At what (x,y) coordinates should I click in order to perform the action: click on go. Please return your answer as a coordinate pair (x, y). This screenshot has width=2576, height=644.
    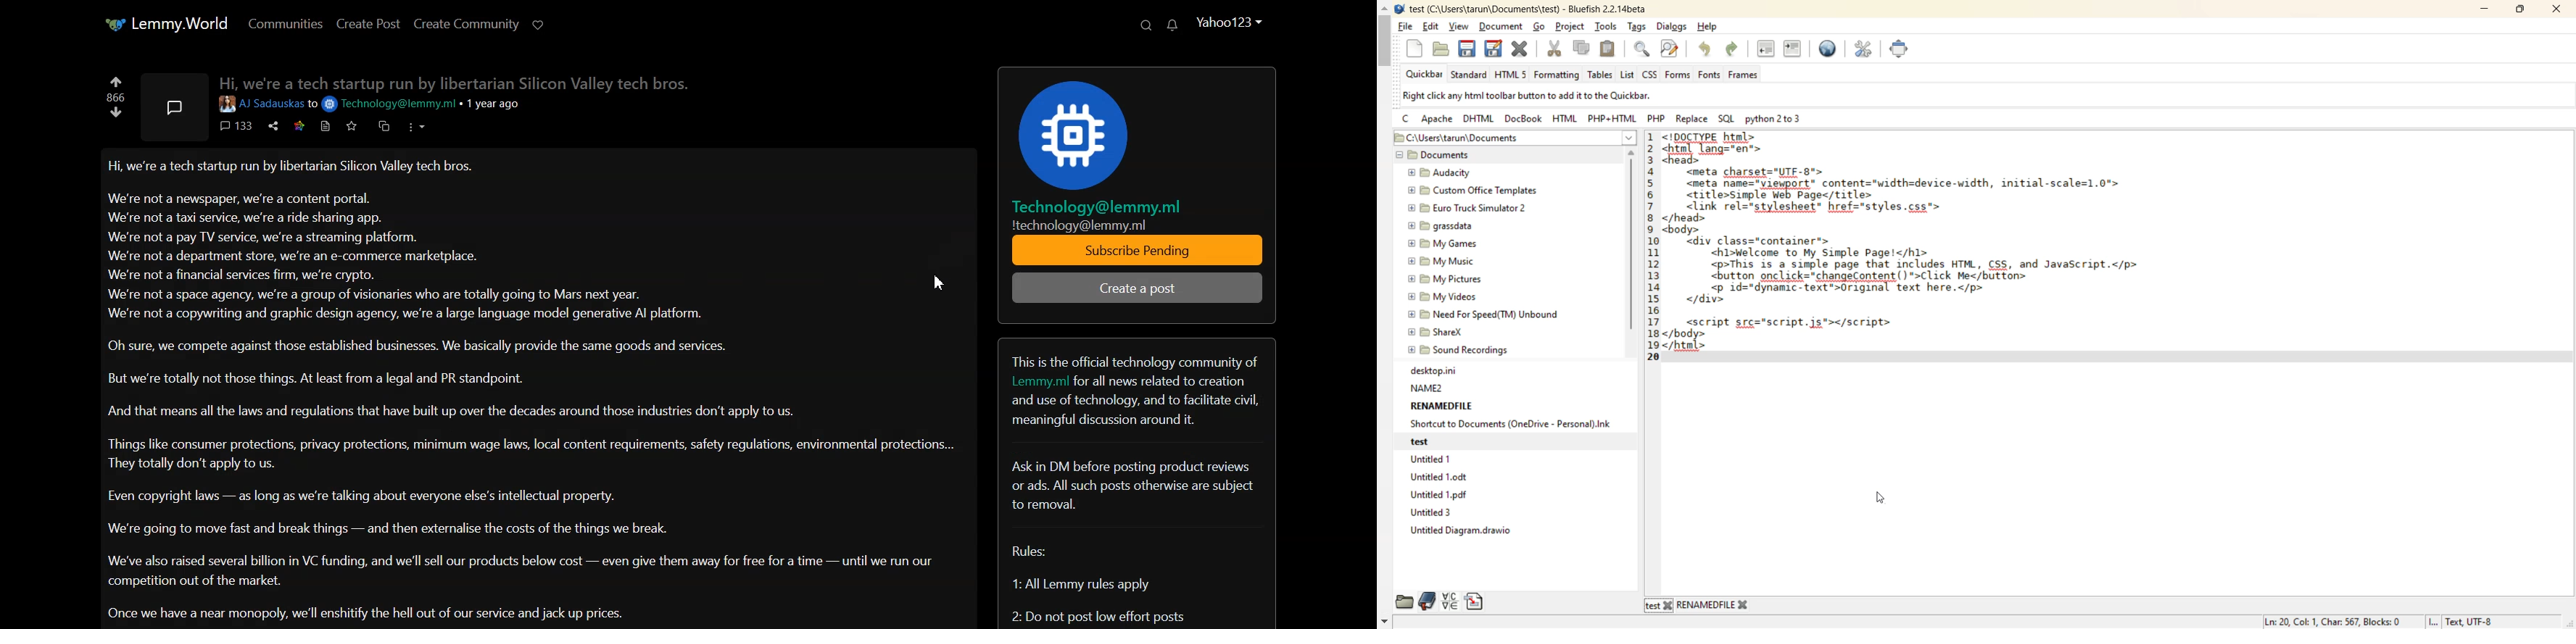
    Looking at the image, I should click on (1542, 27).